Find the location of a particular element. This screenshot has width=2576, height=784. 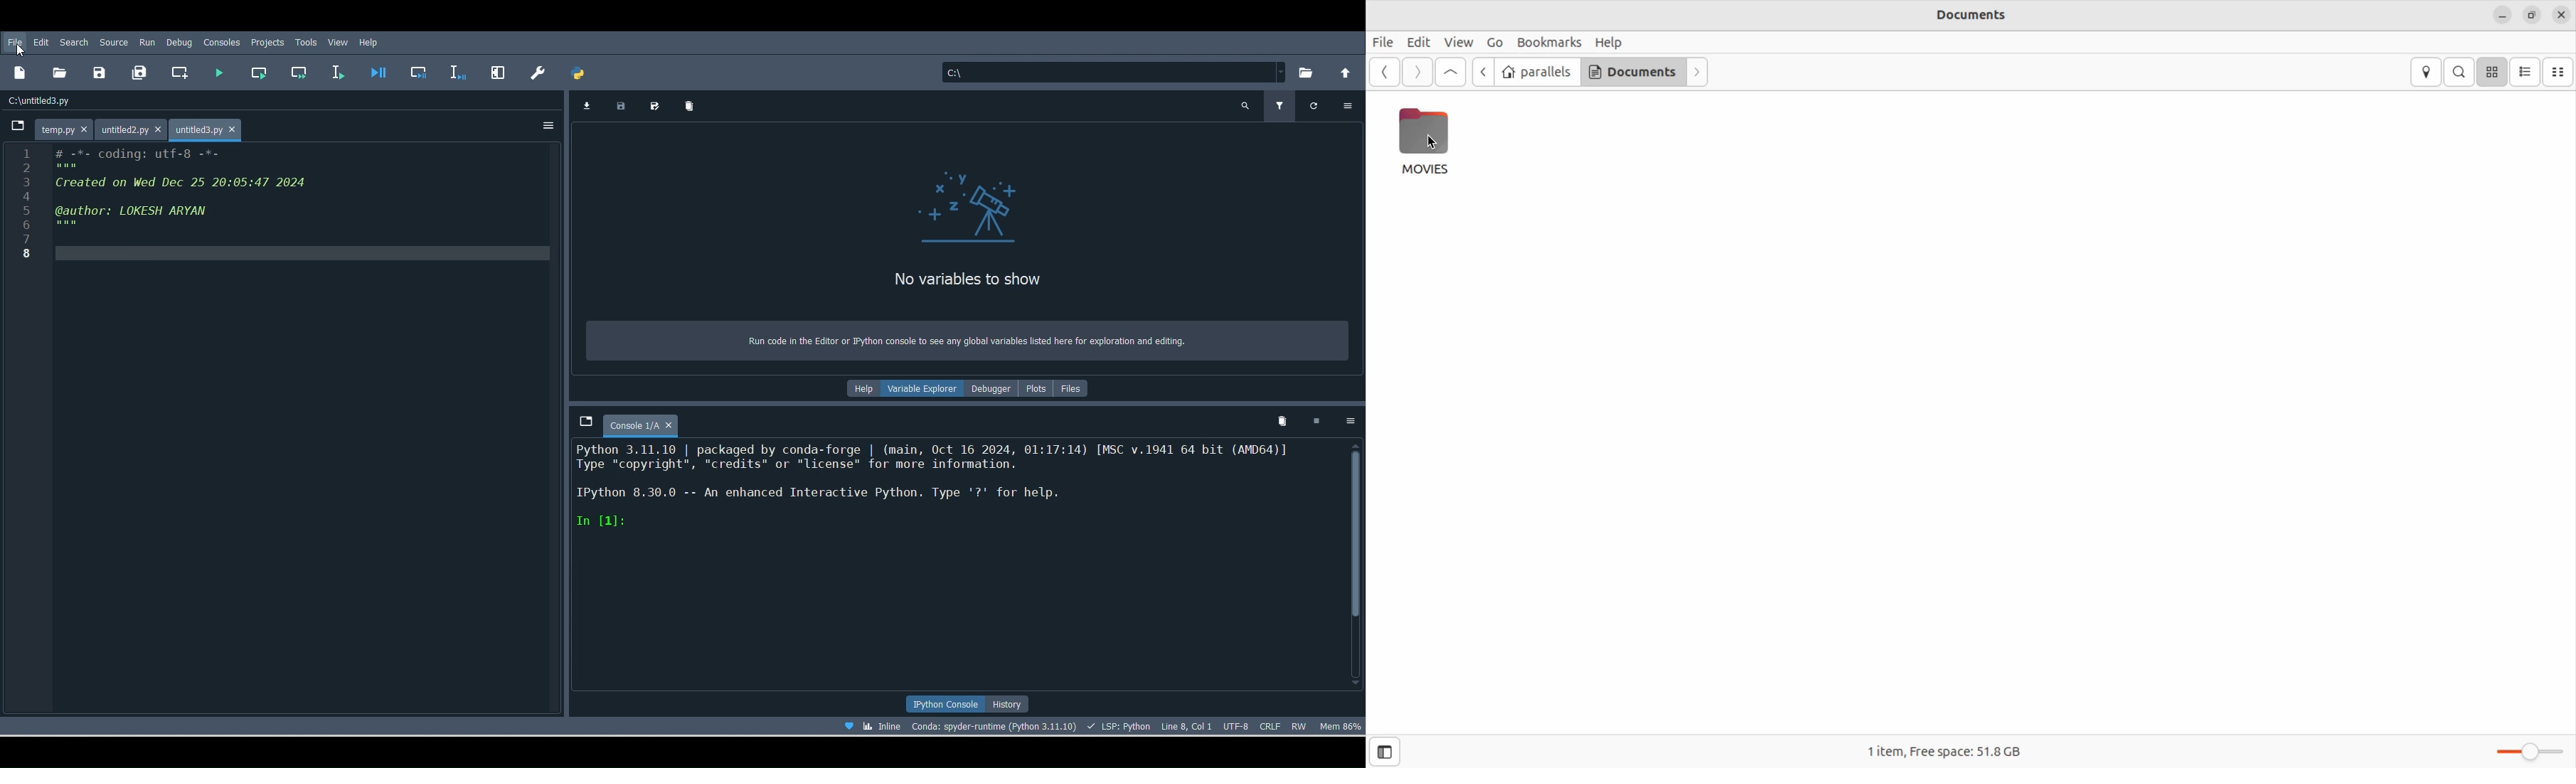

File permissions is located at coordinates (1302, 723).